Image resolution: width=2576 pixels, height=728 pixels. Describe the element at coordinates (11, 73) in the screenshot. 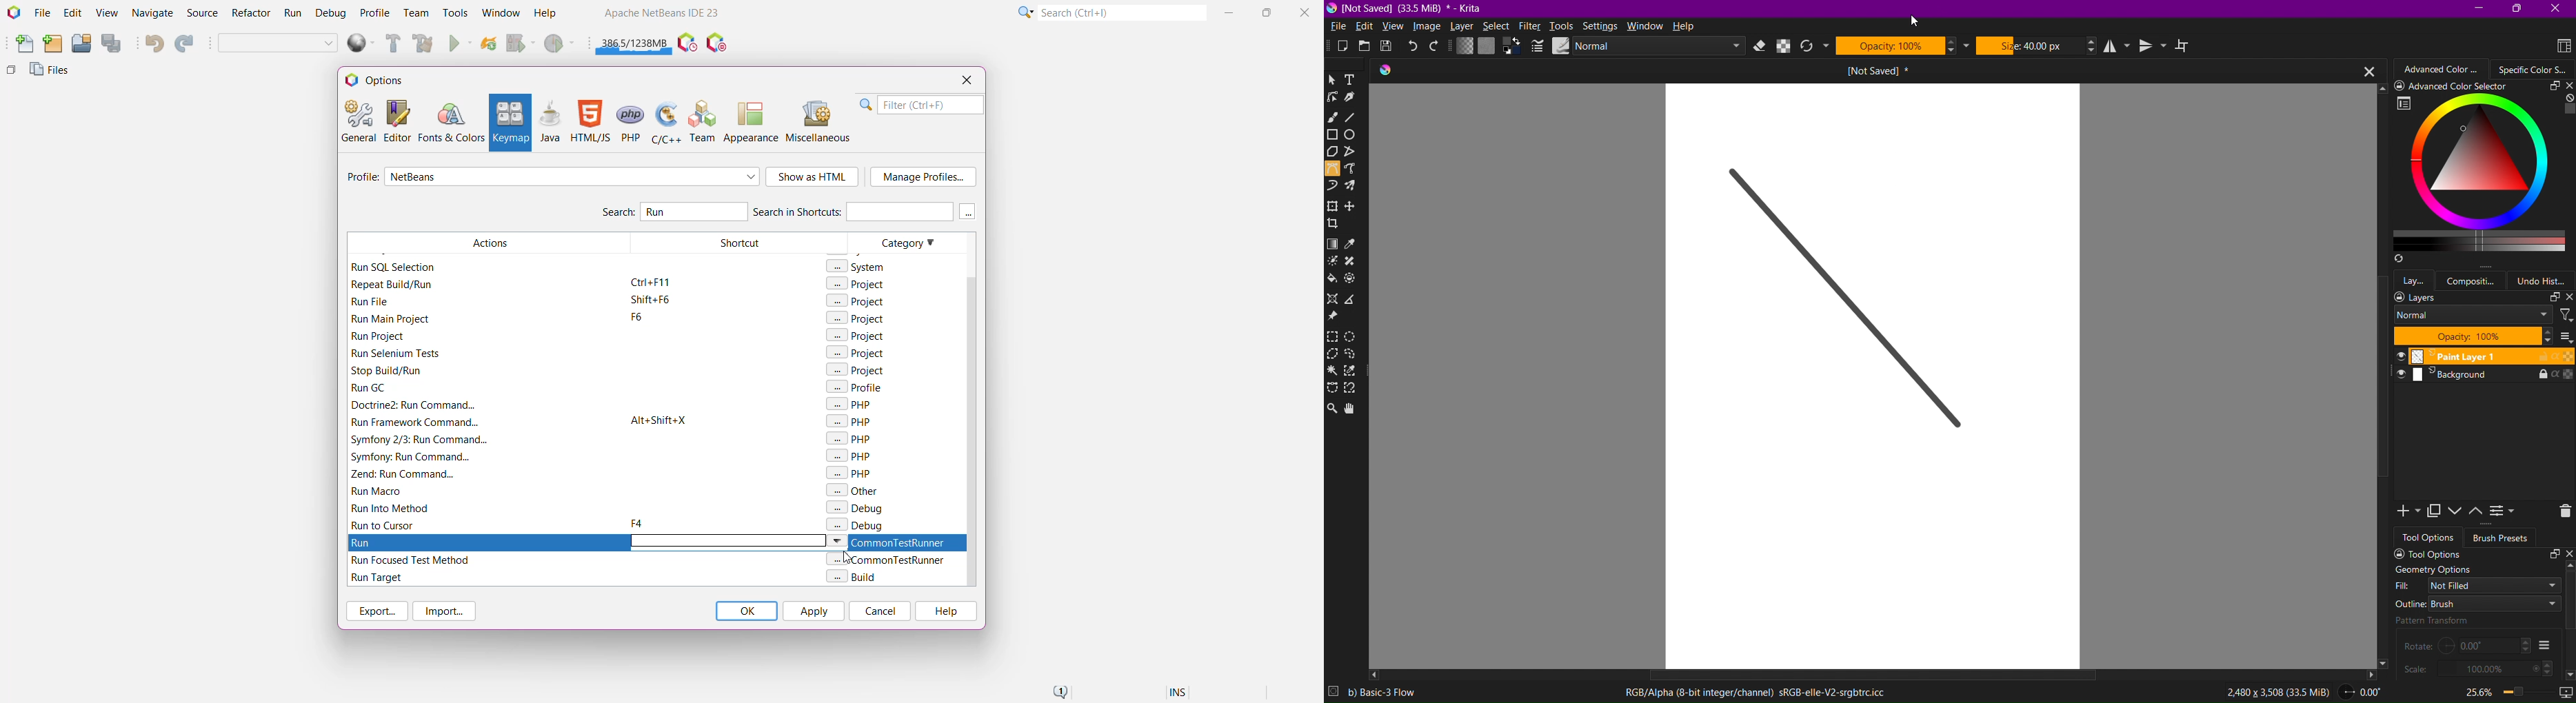

I see `` at that location.